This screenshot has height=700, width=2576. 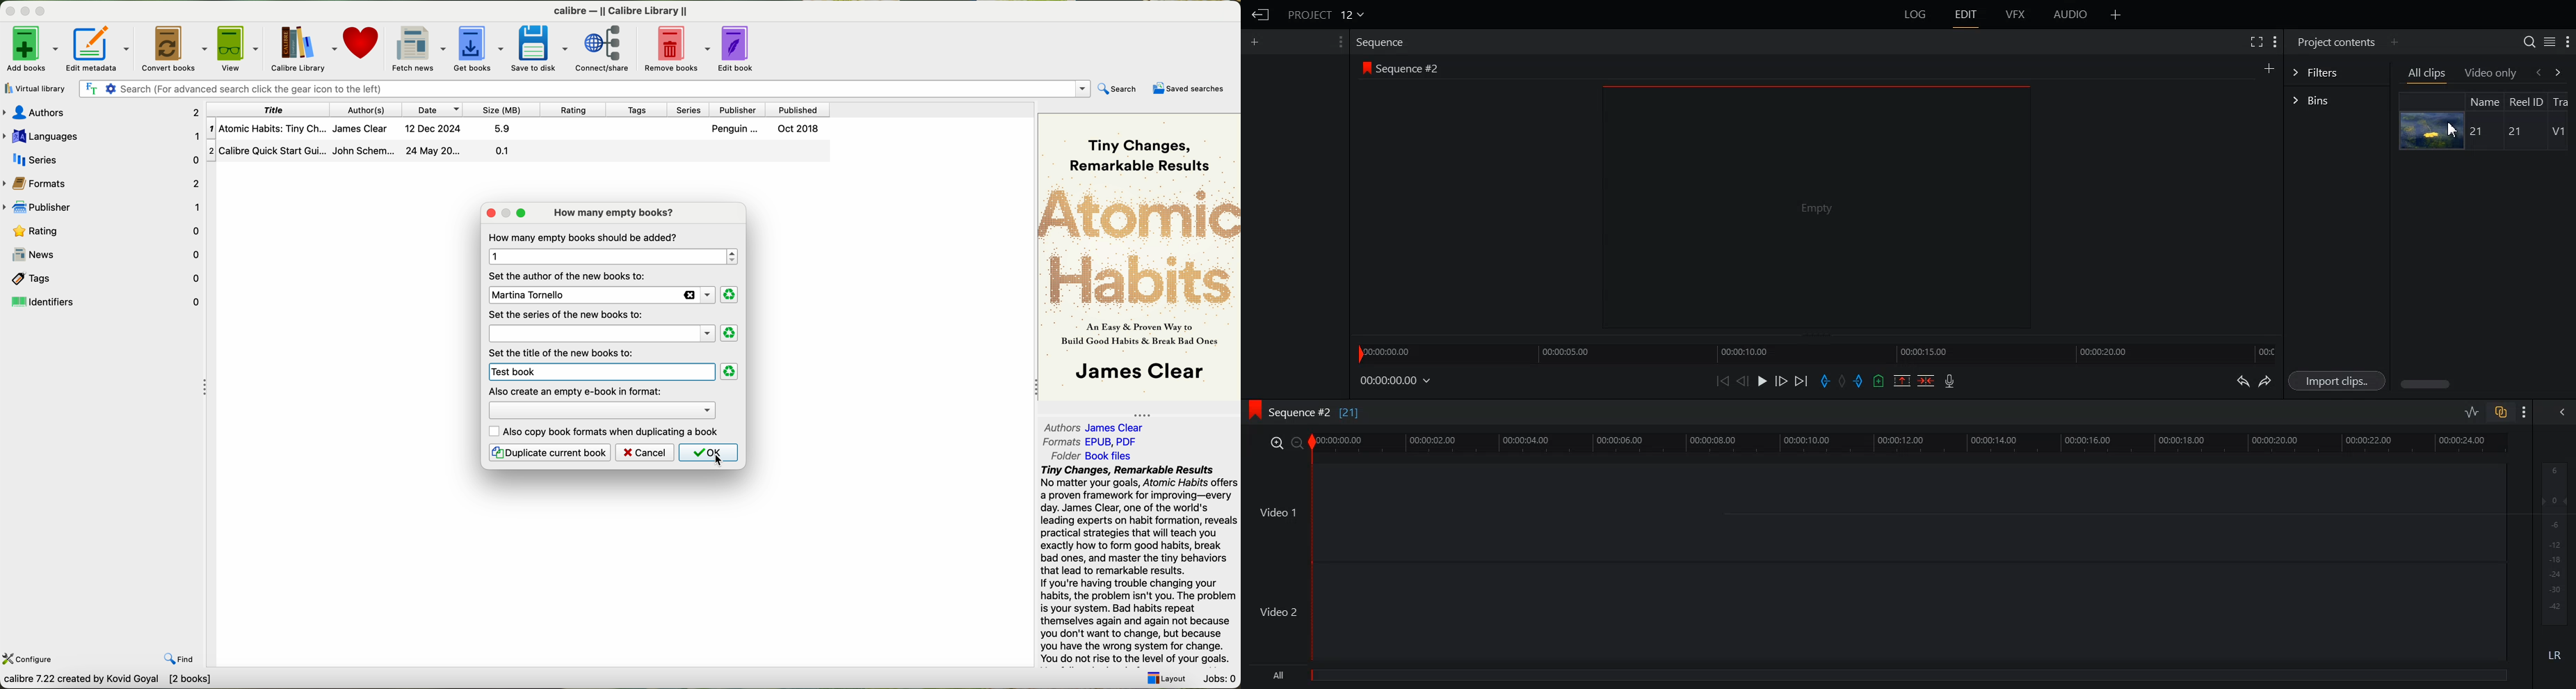 I want to click on published, so click(x=802, y=110).